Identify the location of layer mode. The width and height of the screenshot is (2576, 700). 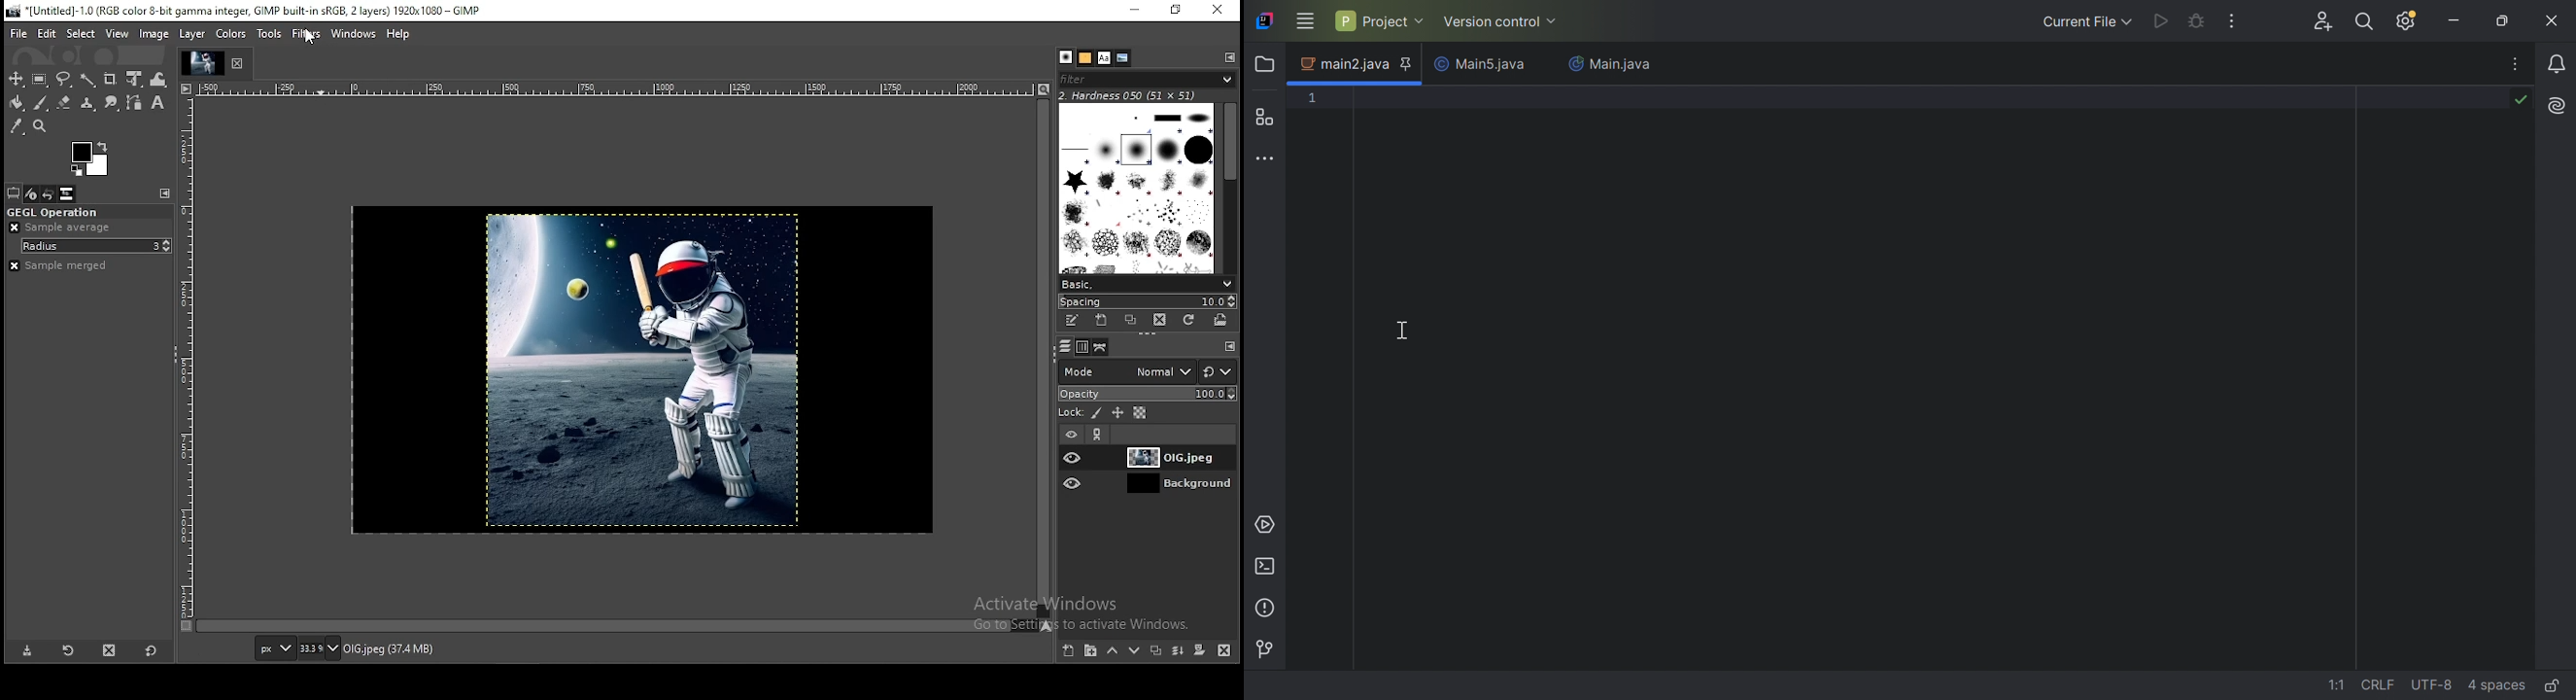
(1127, 371).